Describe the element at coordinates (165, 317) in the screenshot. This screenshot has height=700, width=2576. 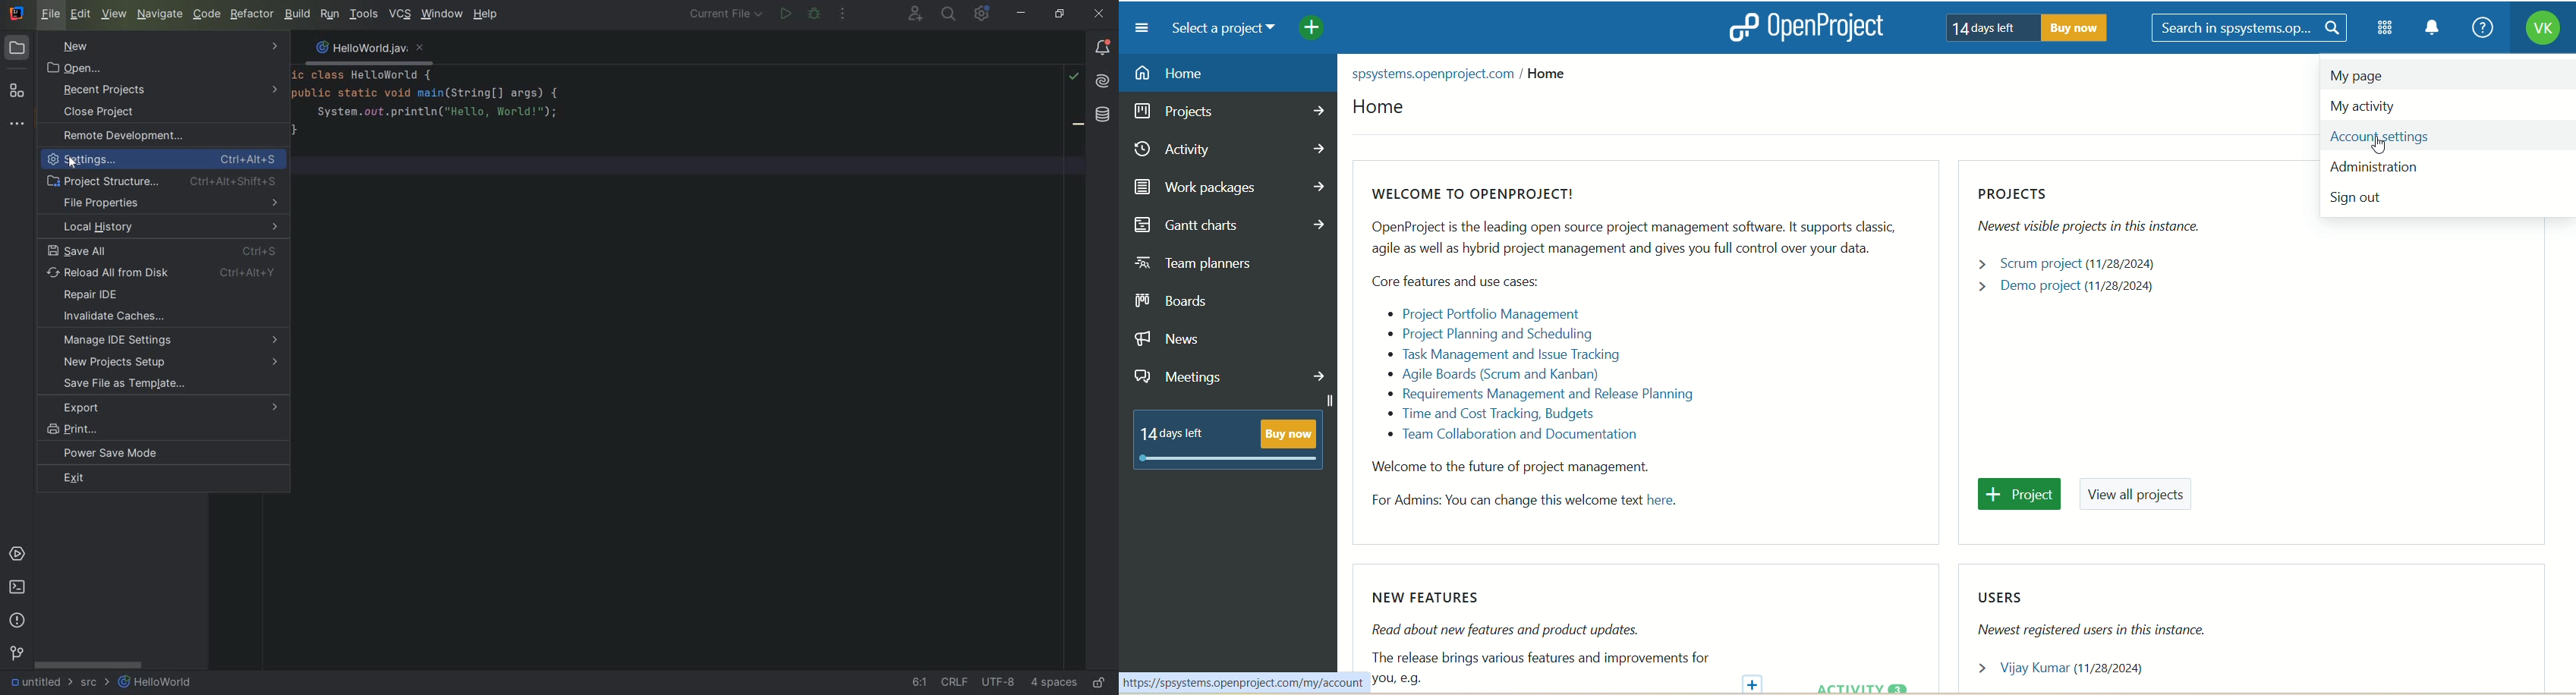
I see `invalidate catches` at that location.